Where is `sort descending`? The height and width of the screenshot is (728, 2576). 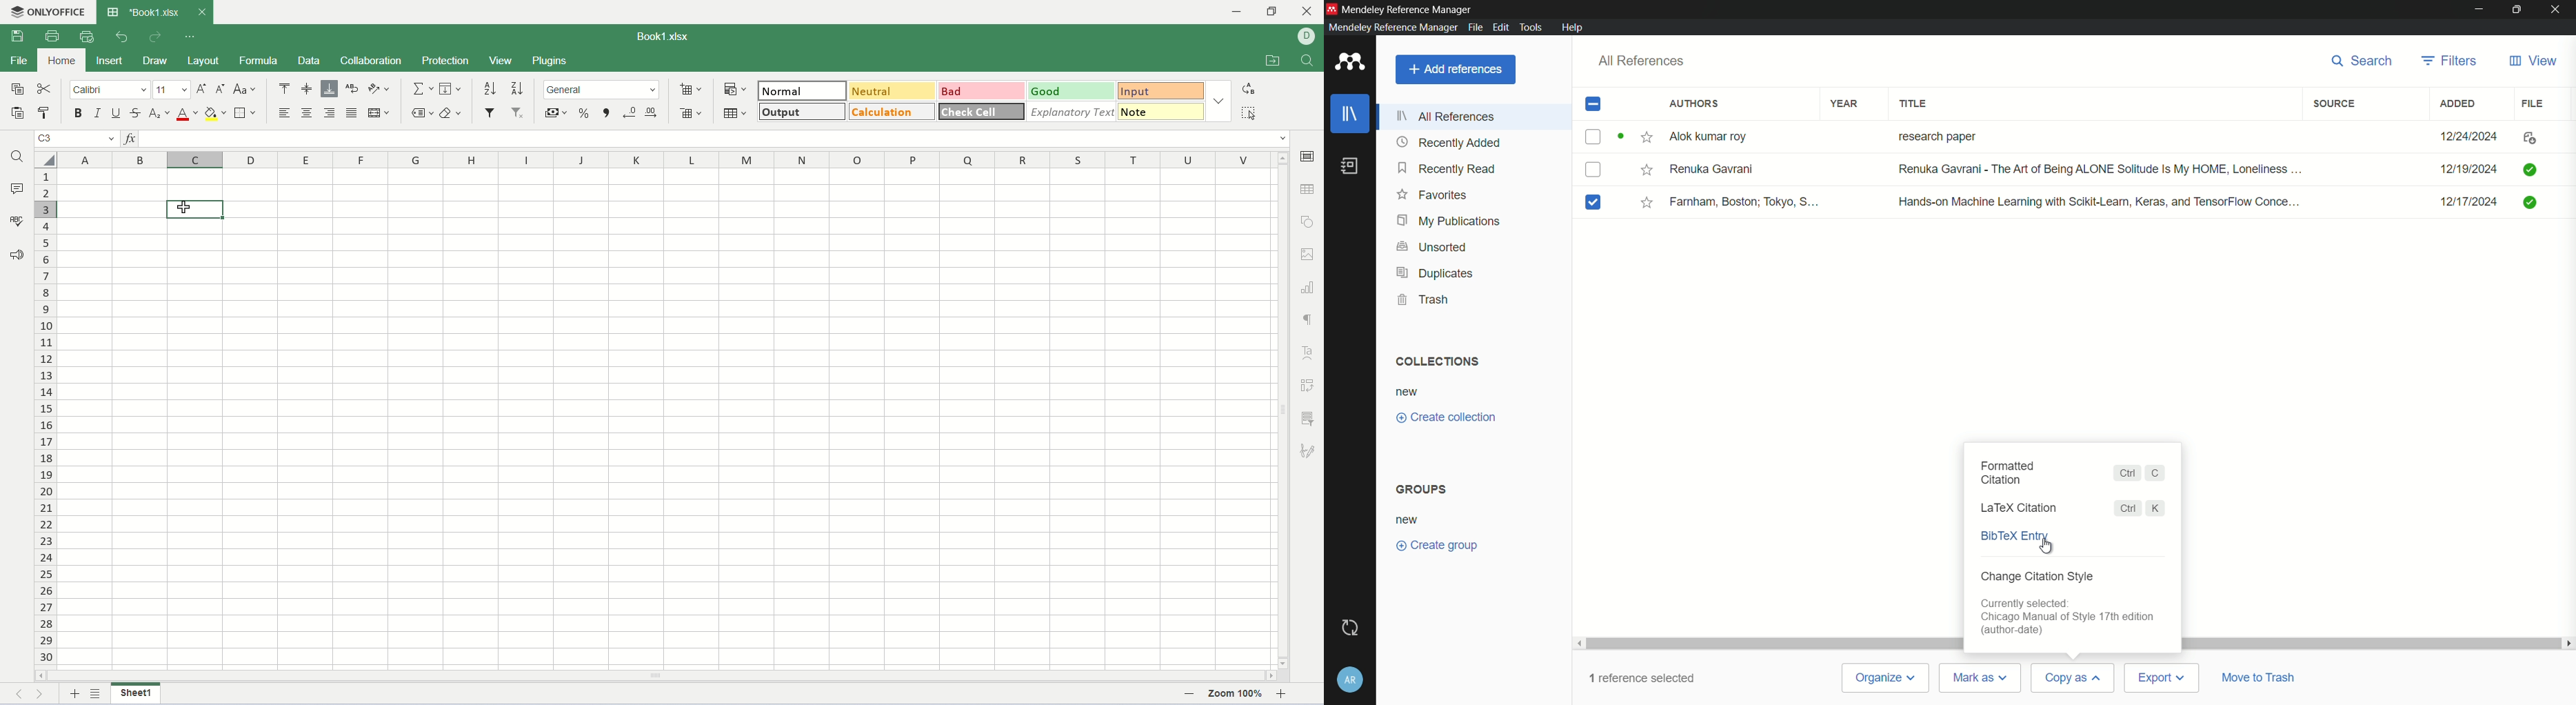 sort descending is located at coordinates (516, 88).